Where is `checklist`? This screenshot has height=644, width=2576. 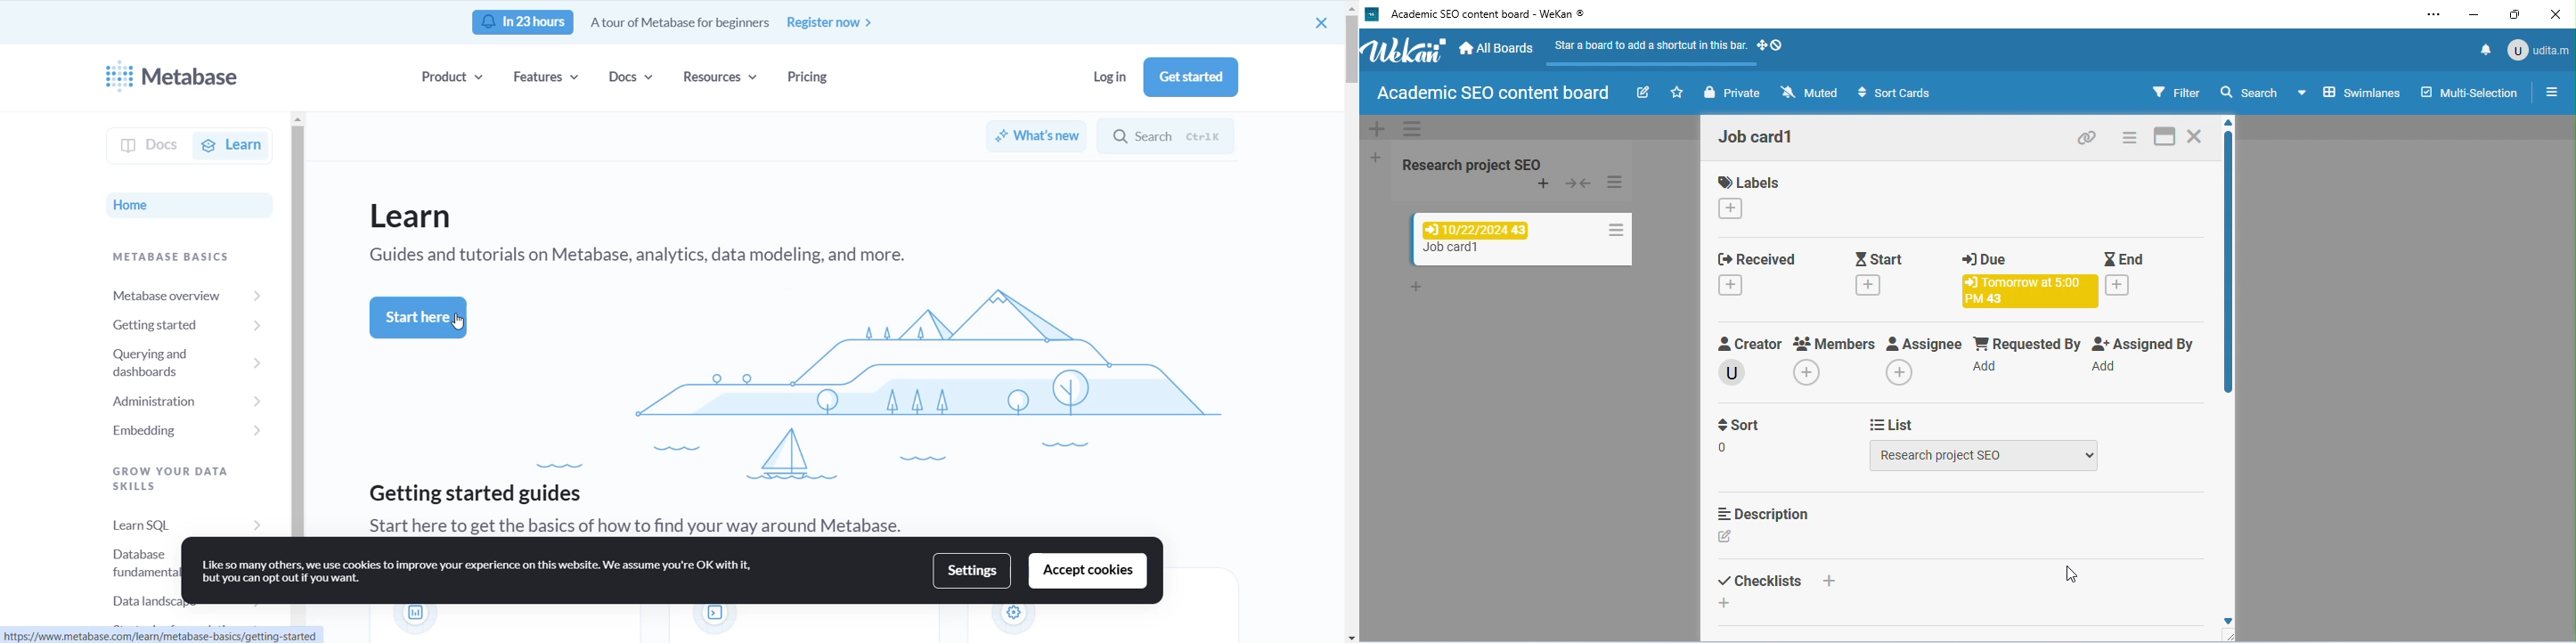
checklist is located at coordinates (1757, 580).